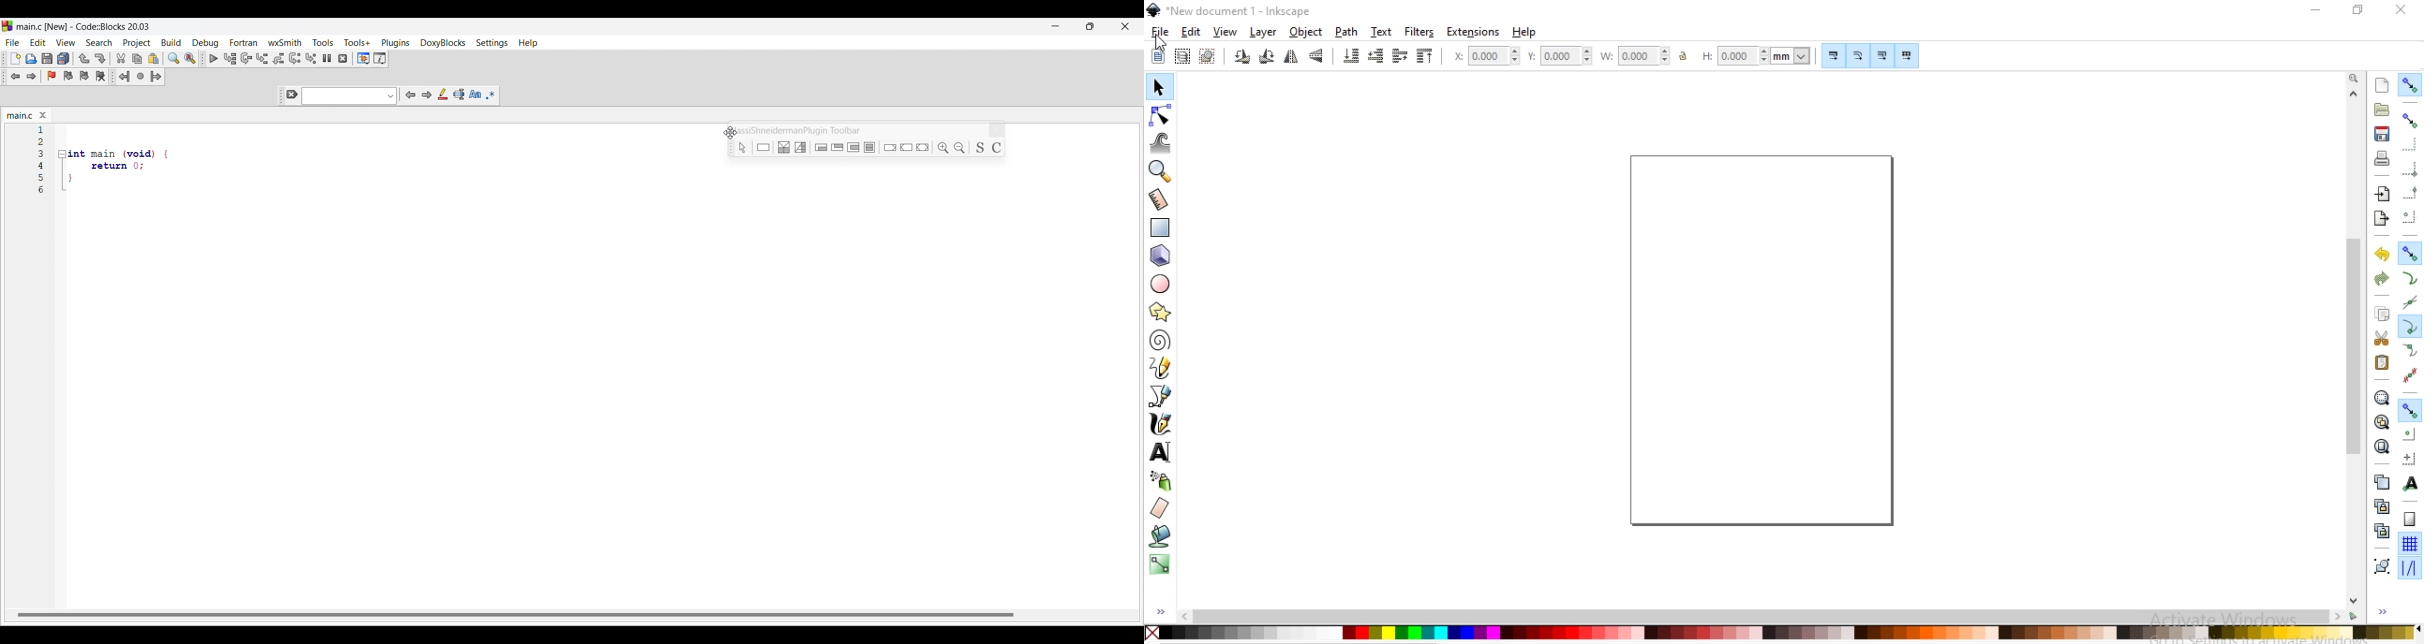  Describe the element at coordinates (1157, 54) in the screenshot. I see `select all objects or nodes` at that location.